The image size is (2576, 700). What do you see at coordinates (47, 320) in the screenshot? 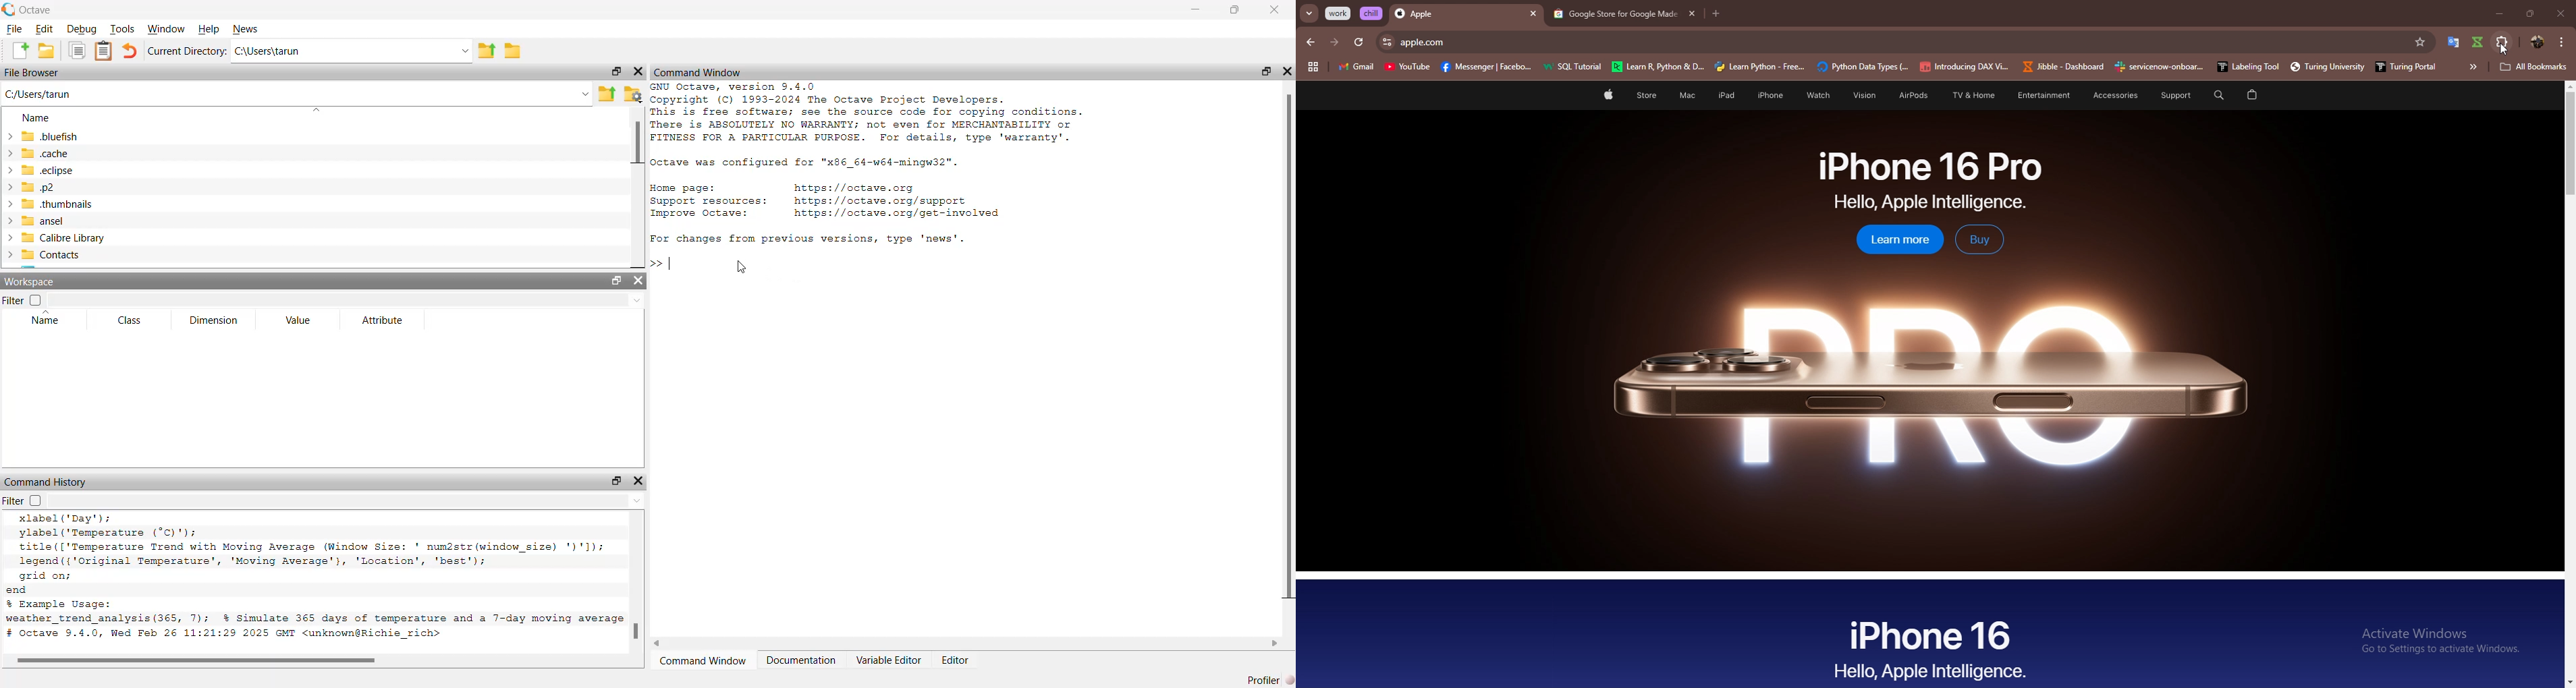
I see `Name` at bounding box center [47, 320].